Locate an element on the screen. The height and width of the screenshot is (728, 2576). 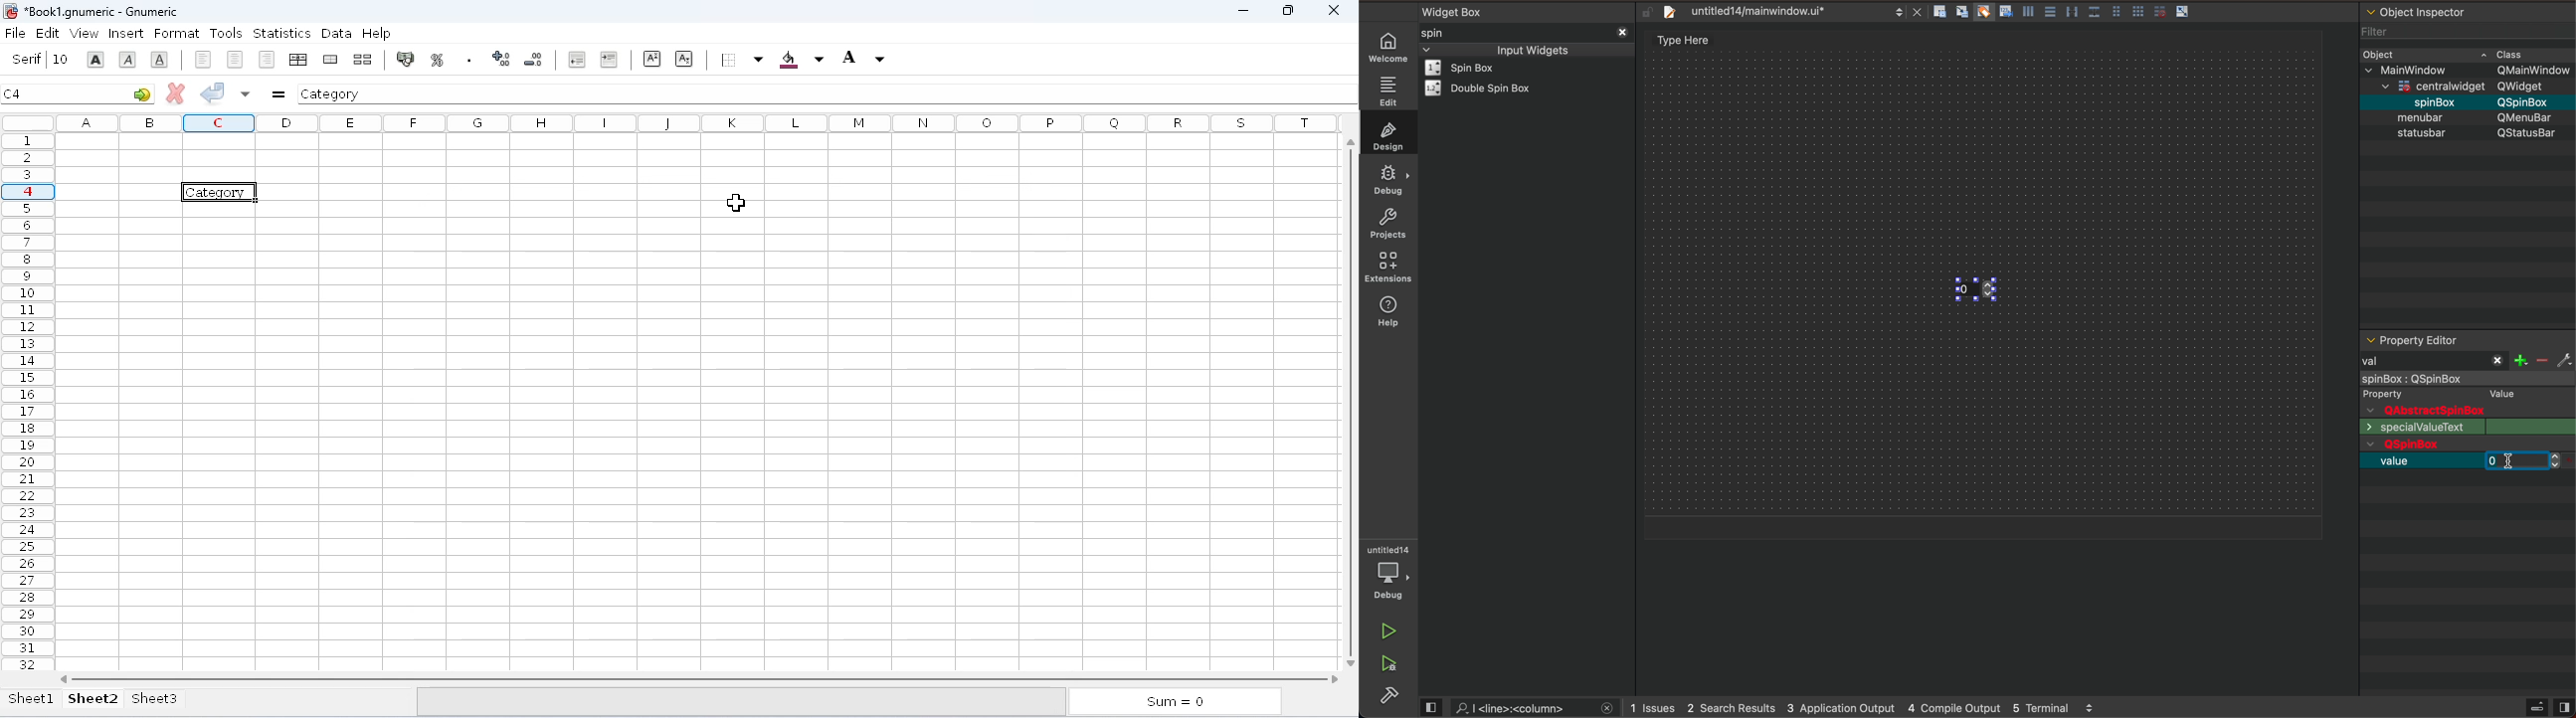
class is located at coordinates (2512, 53).